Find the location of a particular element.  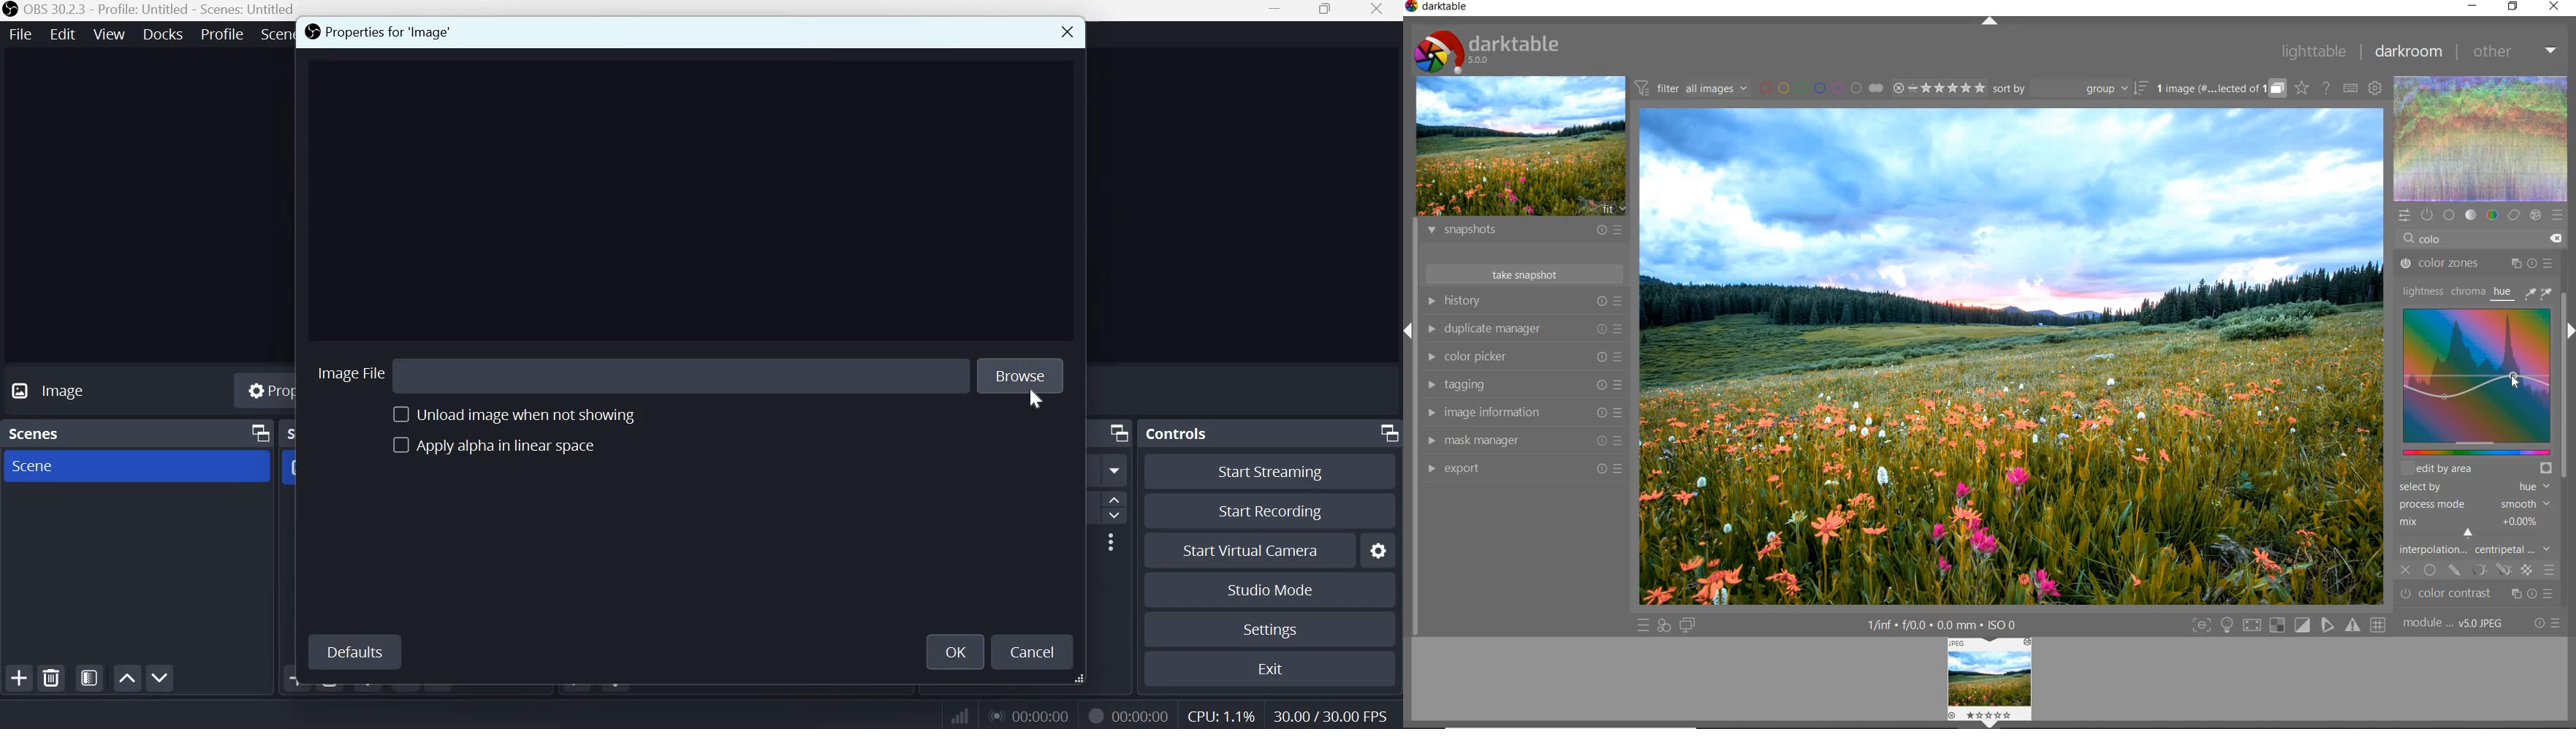

lighttable is located at coordinates (2314, 52).